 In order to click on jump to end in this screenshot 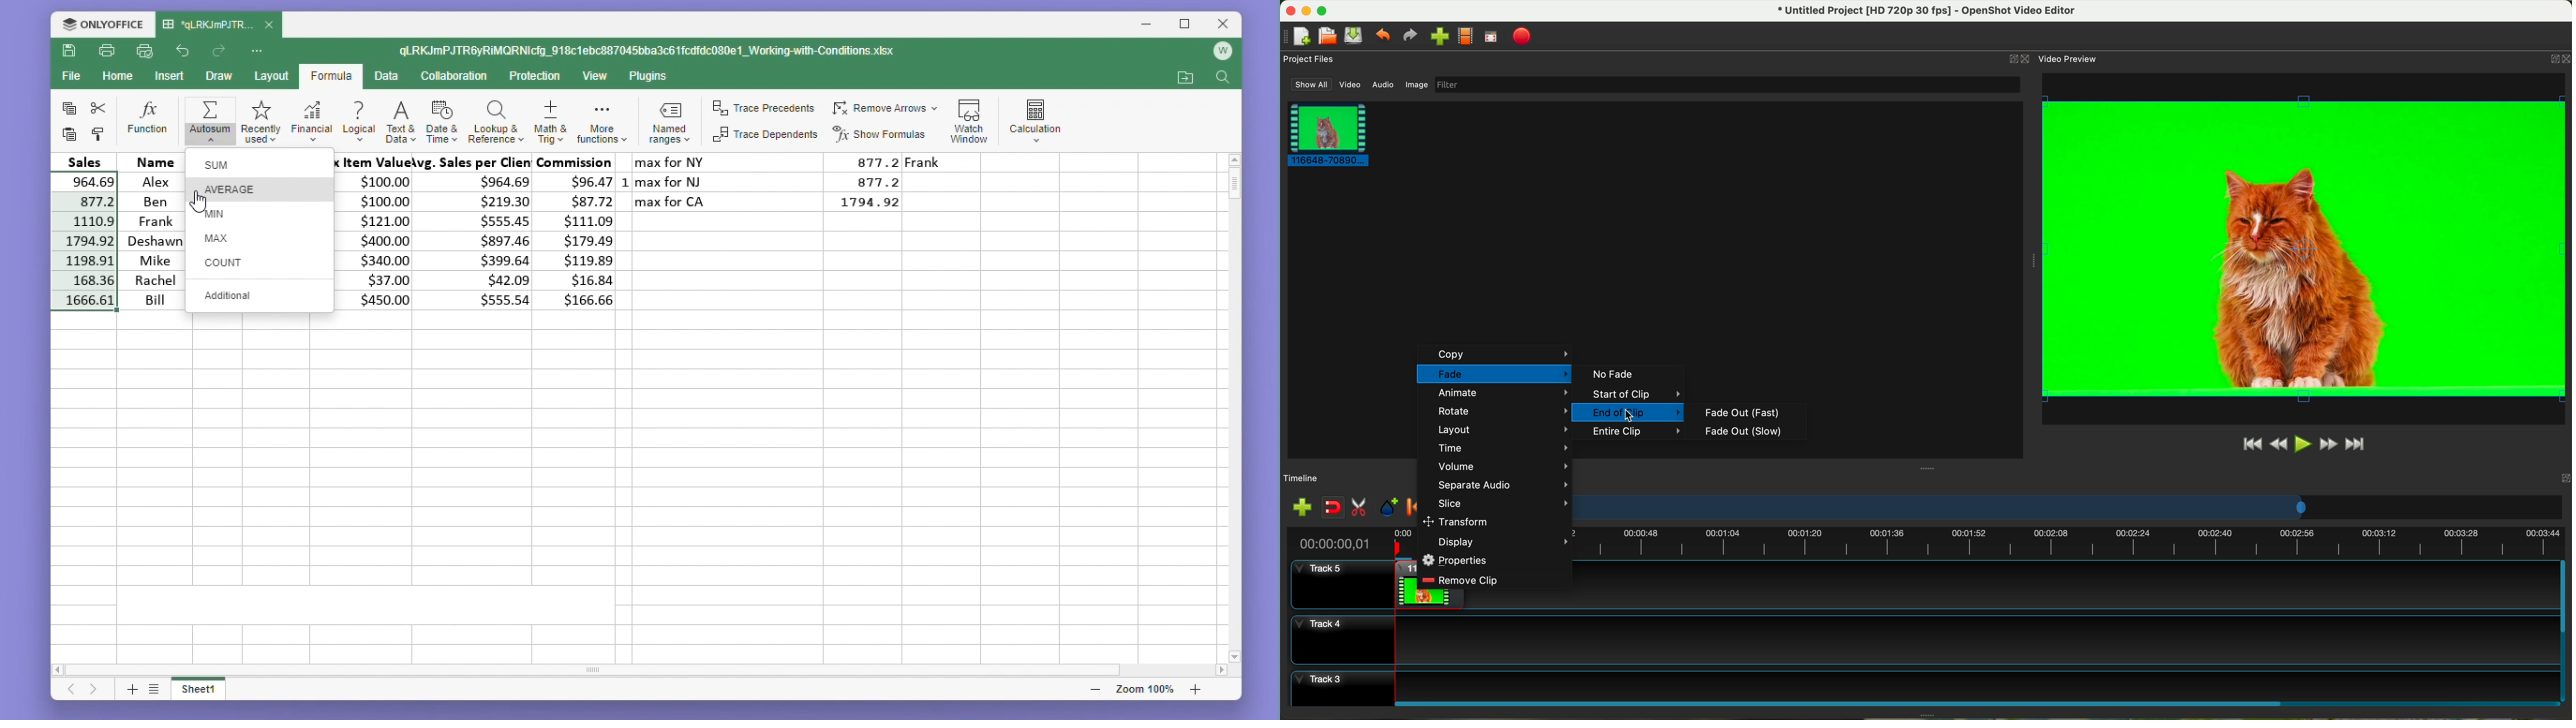, I will do `click(2357, 445)`.